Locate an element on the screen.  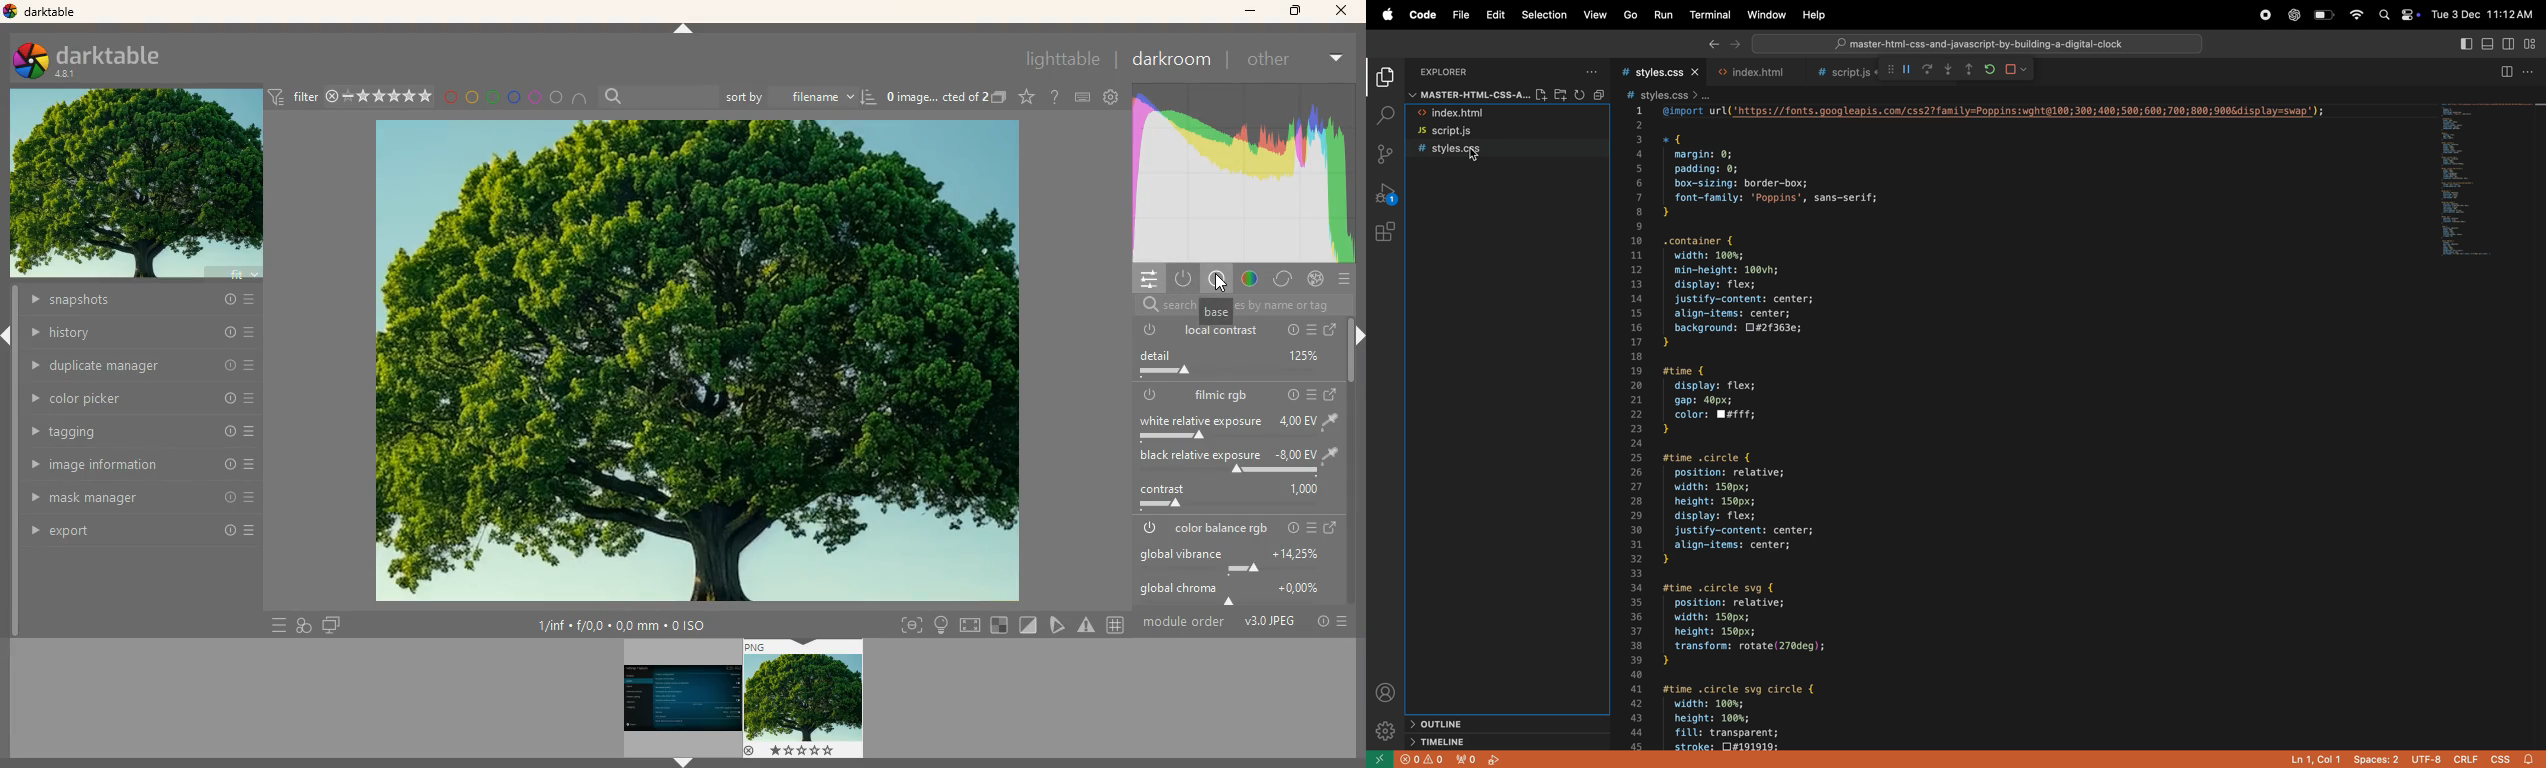
detail is located at coordinates (1229, 363).